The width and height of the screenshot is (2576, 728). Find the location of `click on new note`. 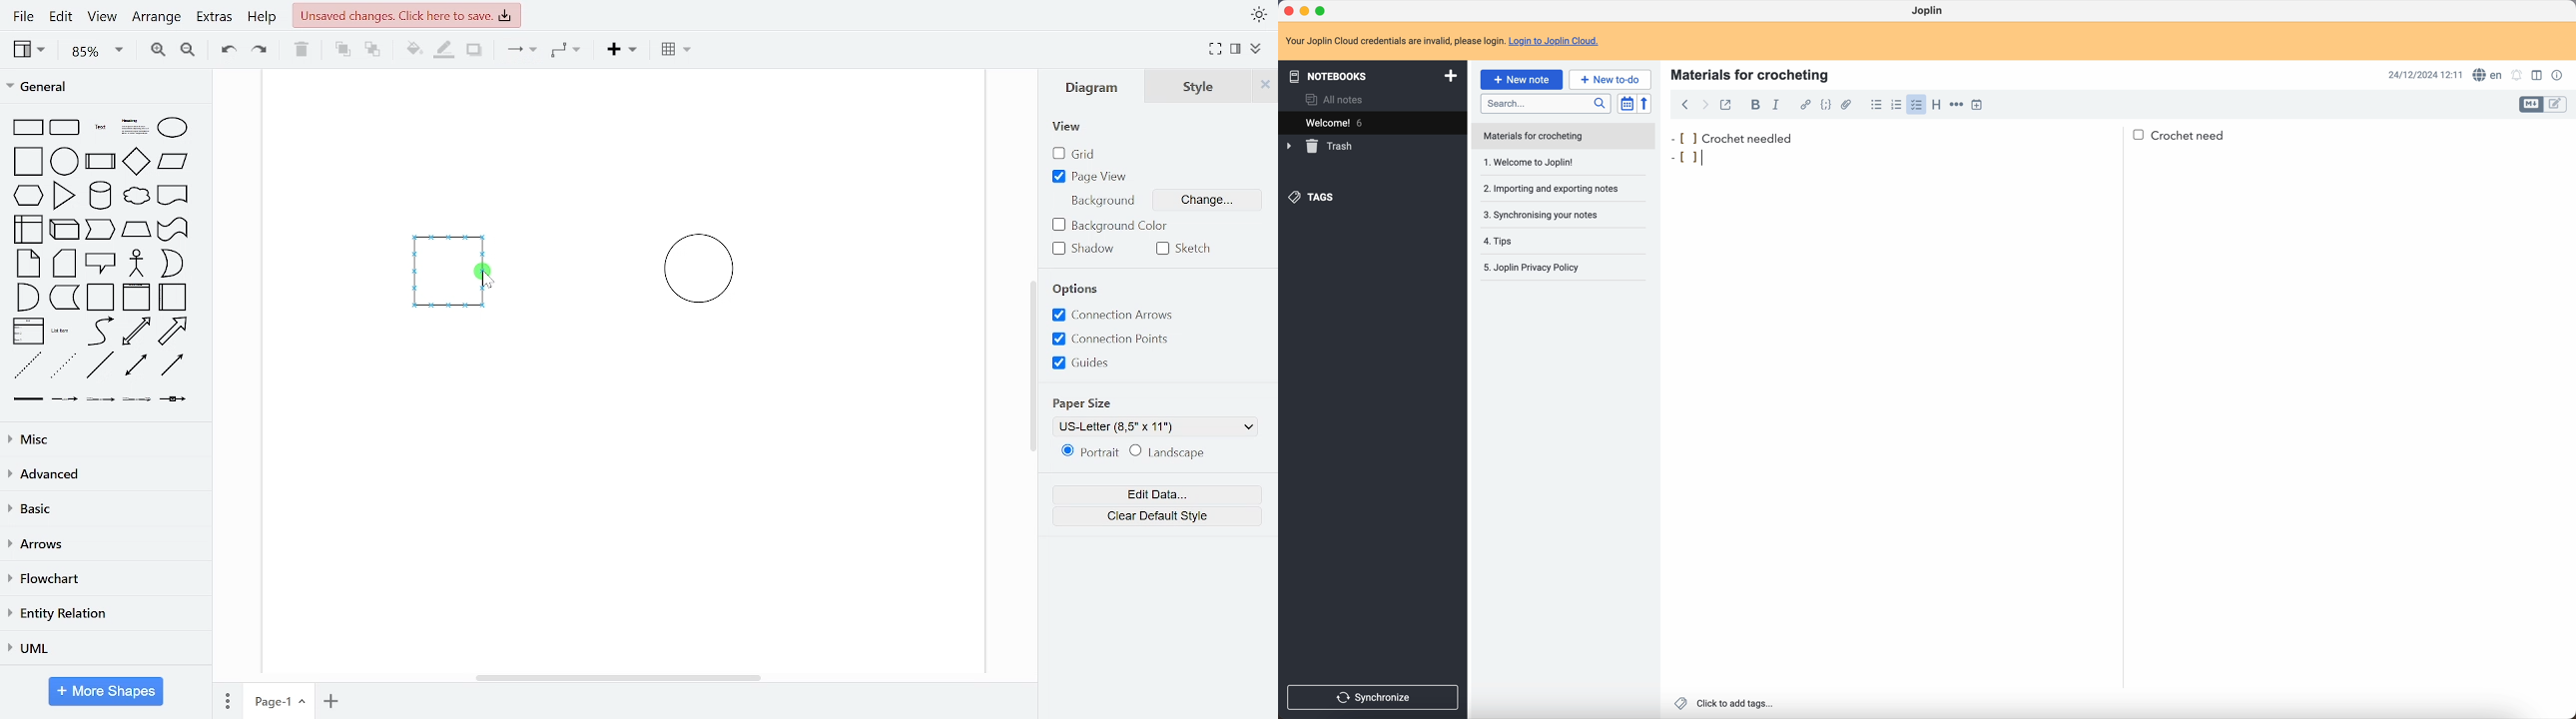

click on new note is located at coordinates (1522, 79).